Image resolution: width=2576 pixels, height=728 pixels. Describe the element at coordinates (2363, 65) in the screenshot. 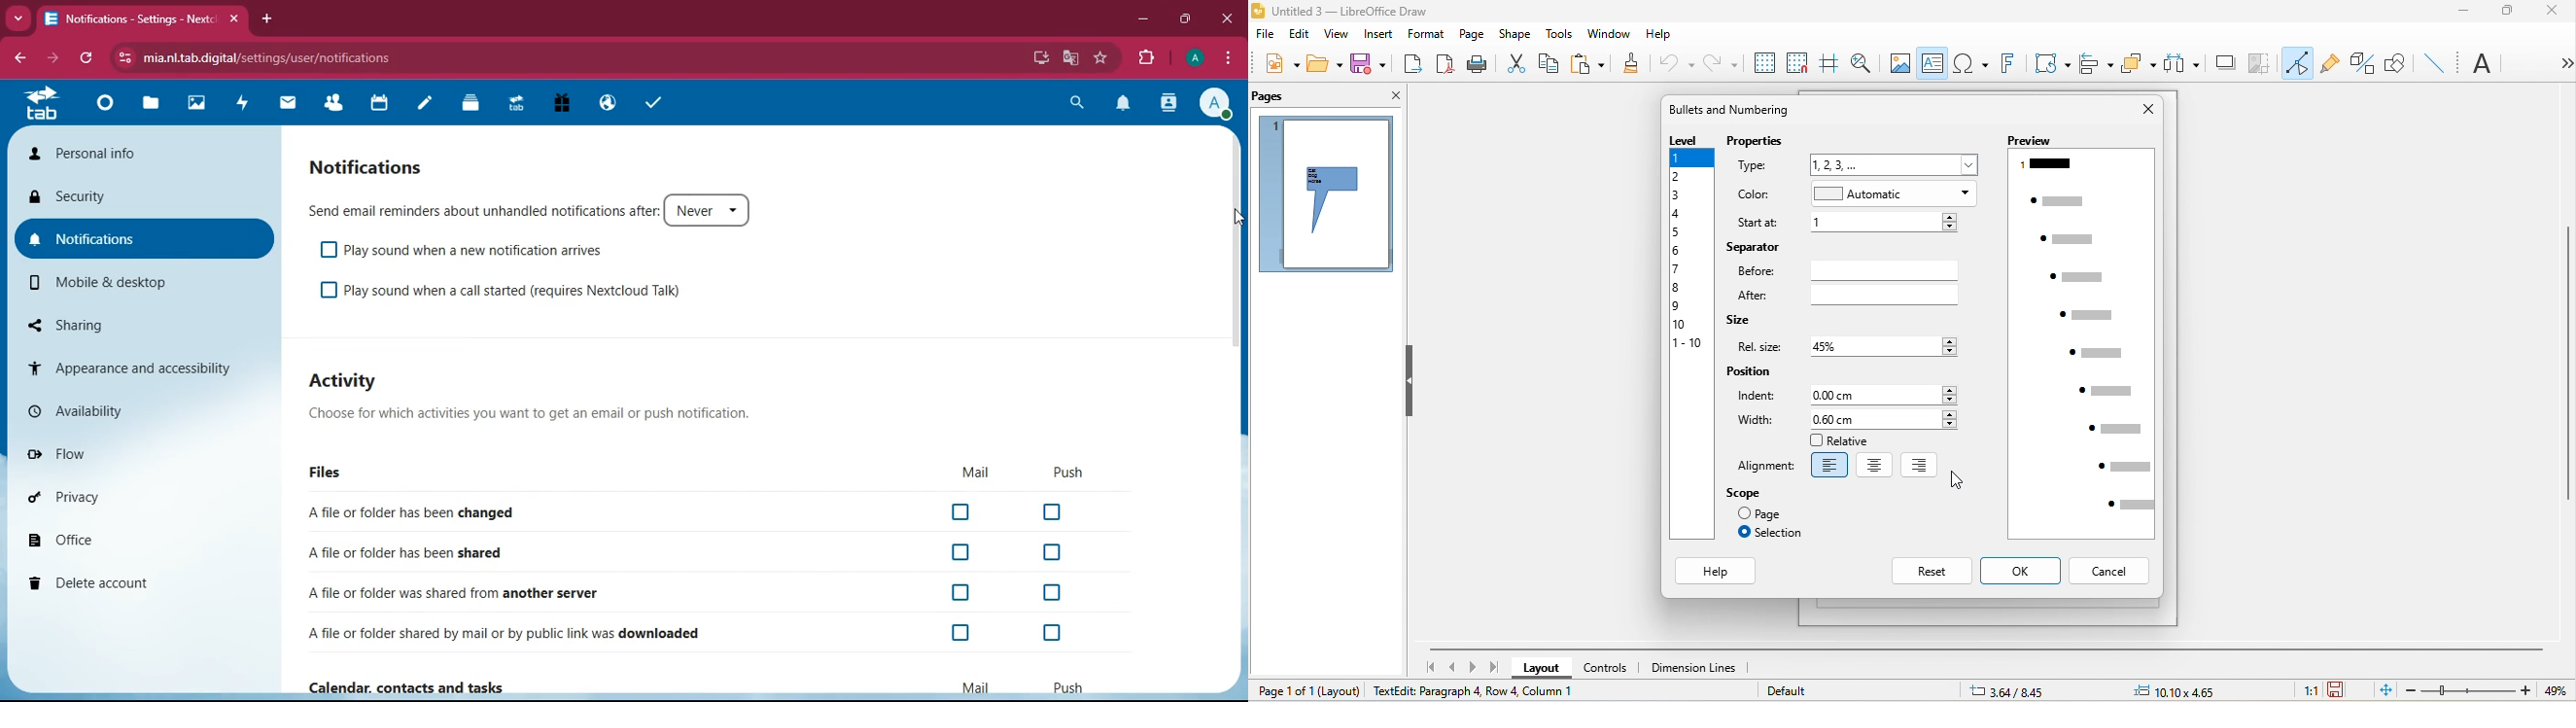

I see `toggle extrusion` at that location.